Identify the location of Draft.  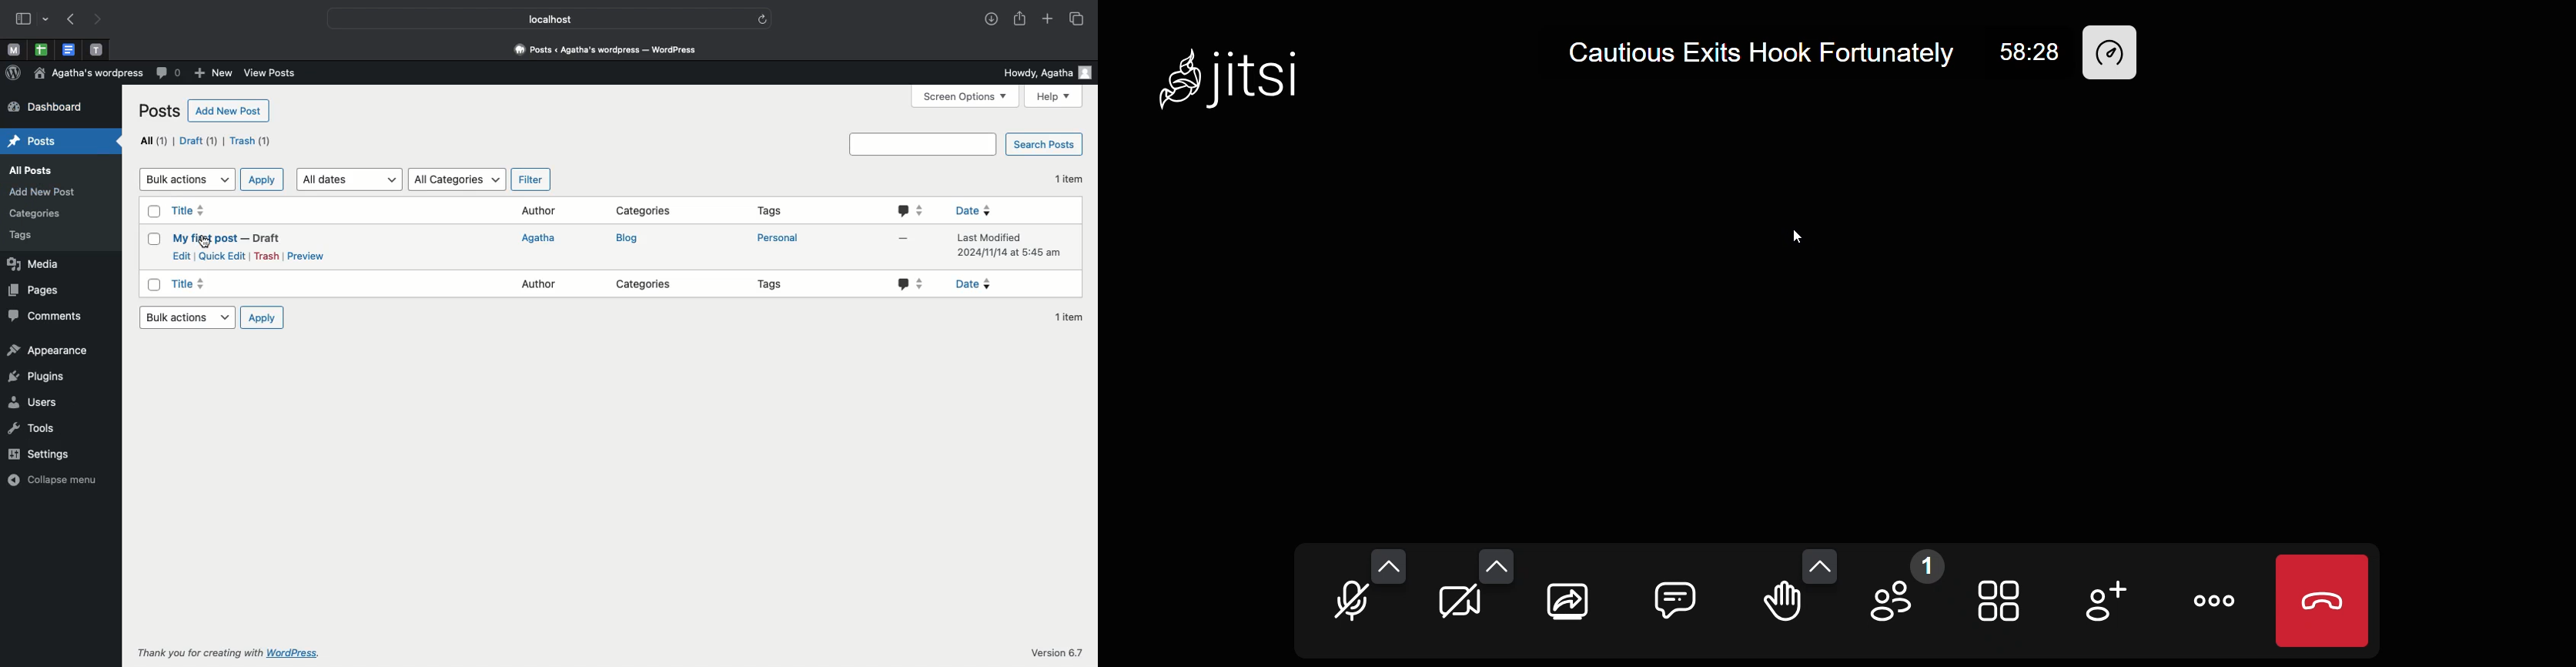
(201, 141).